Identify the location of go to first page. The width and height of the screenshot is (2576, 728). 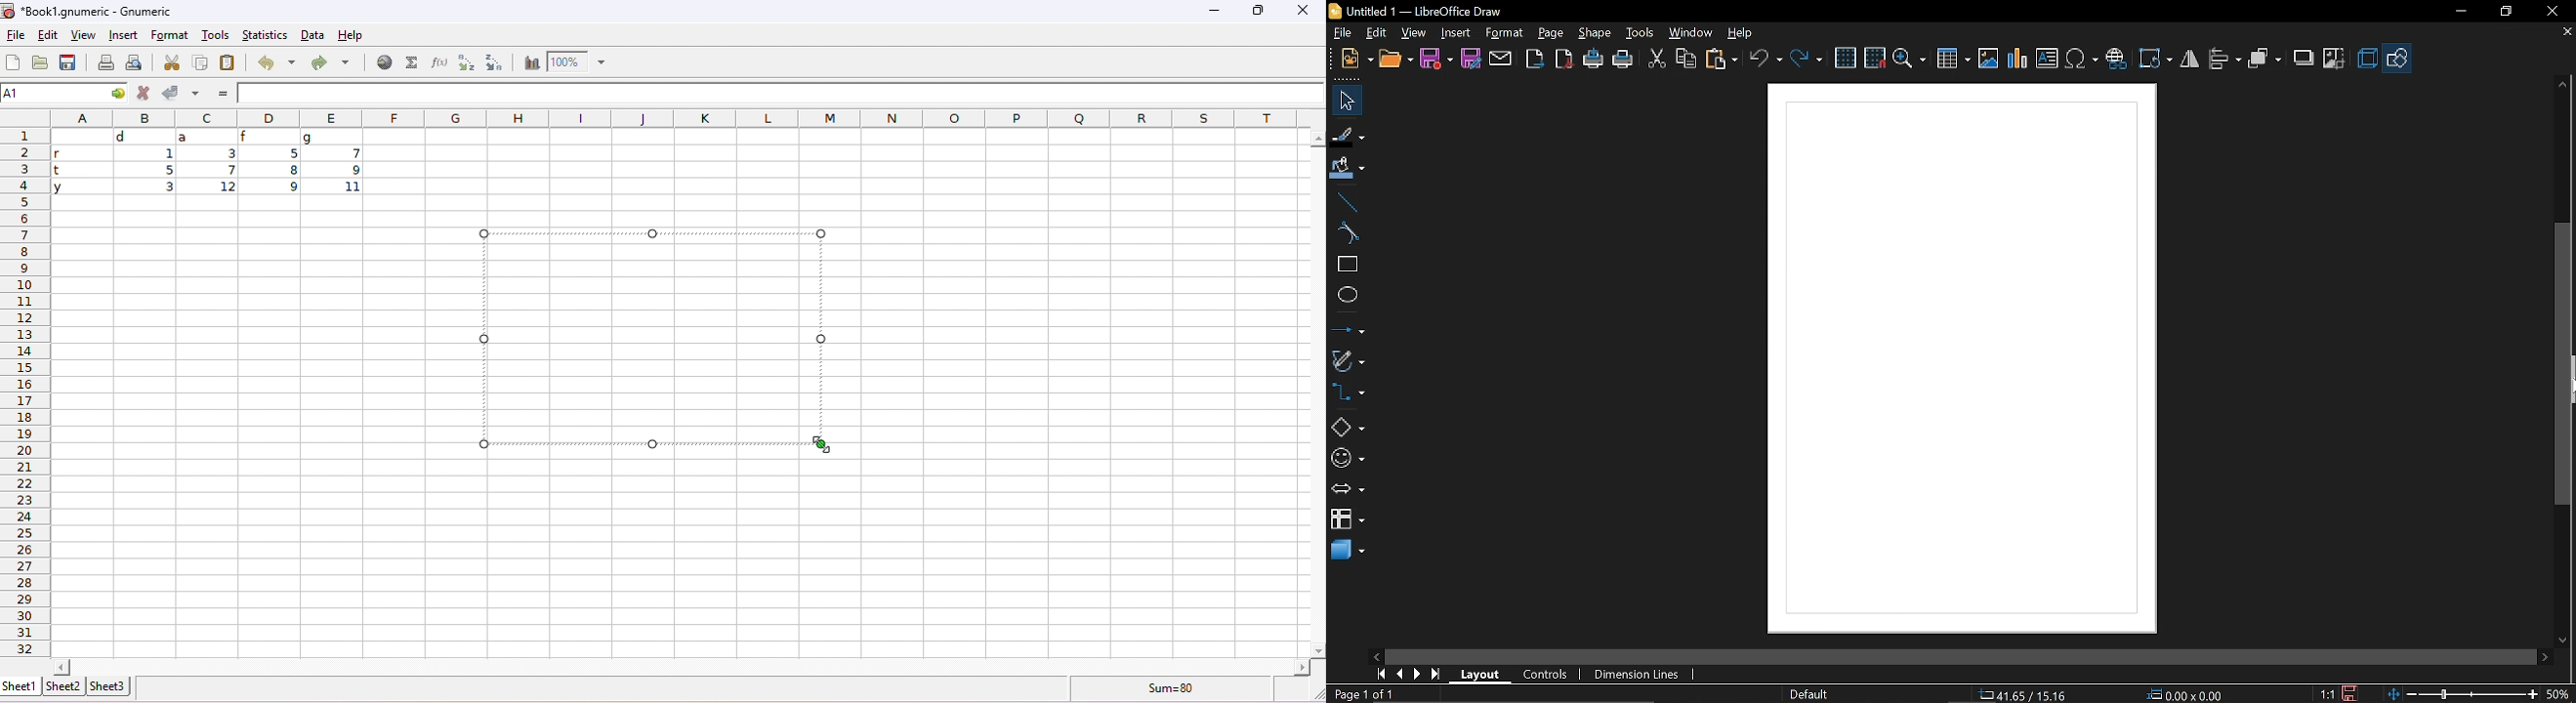
(1383, 676).